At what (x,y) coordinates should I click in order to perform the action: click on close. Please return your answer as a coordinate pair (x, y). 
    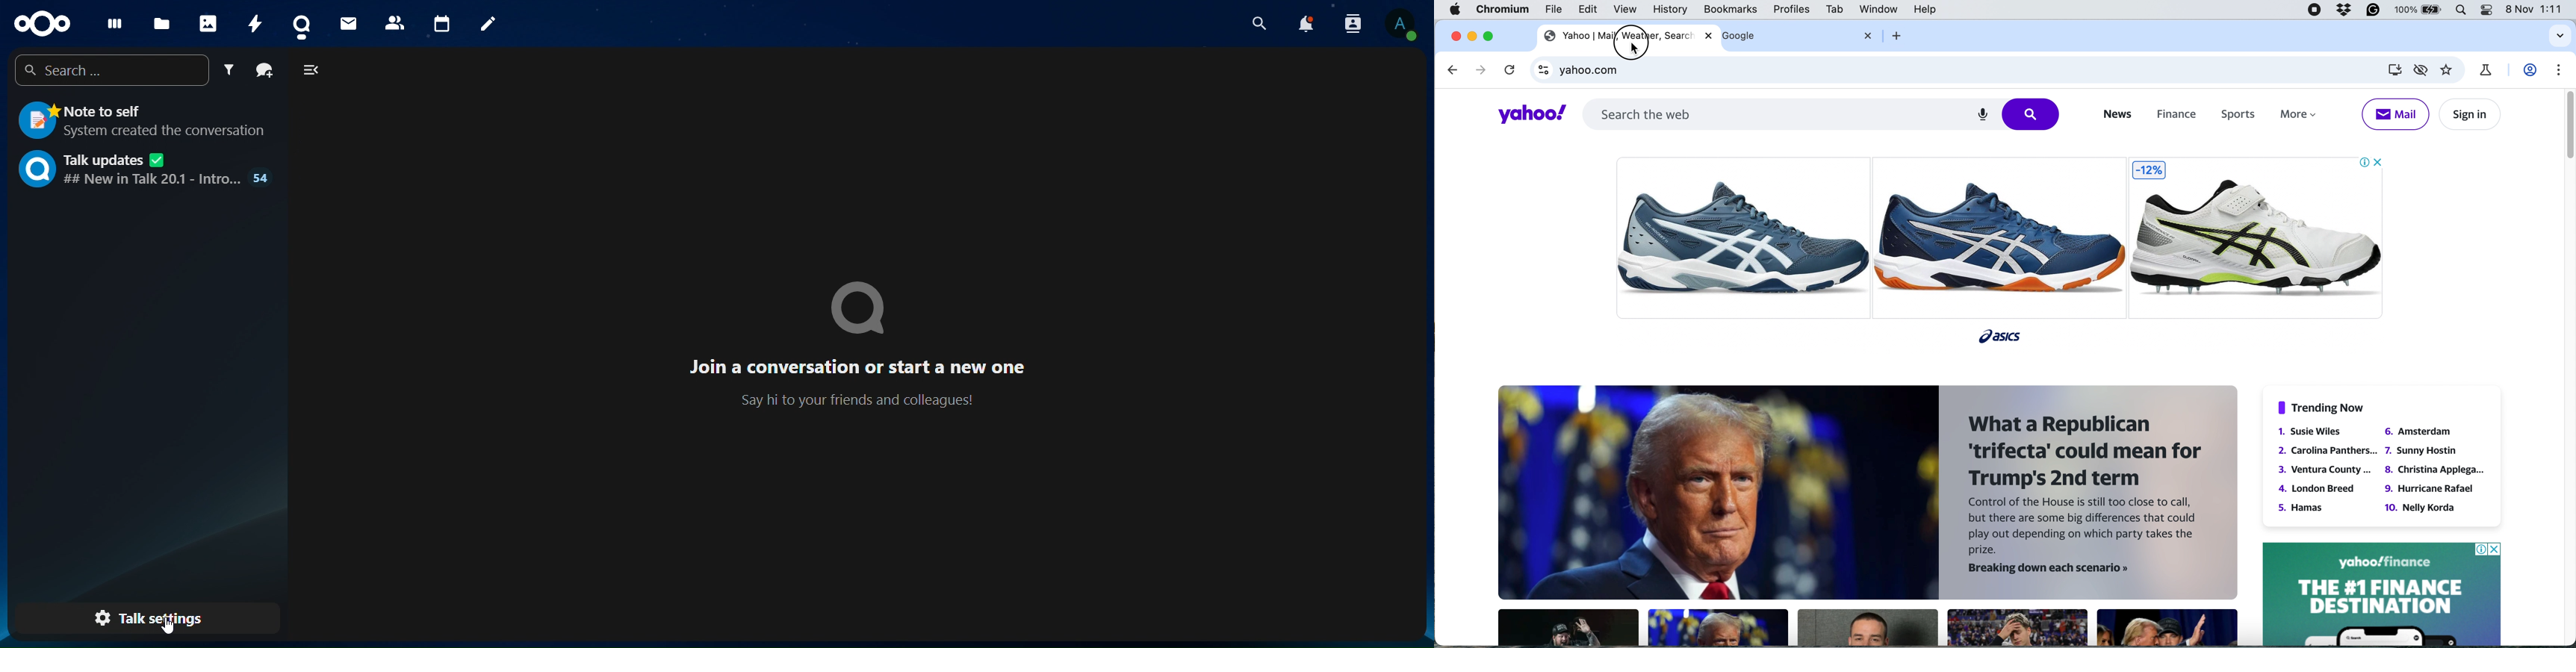
    Looking at the image, I should click on (1456, 35).